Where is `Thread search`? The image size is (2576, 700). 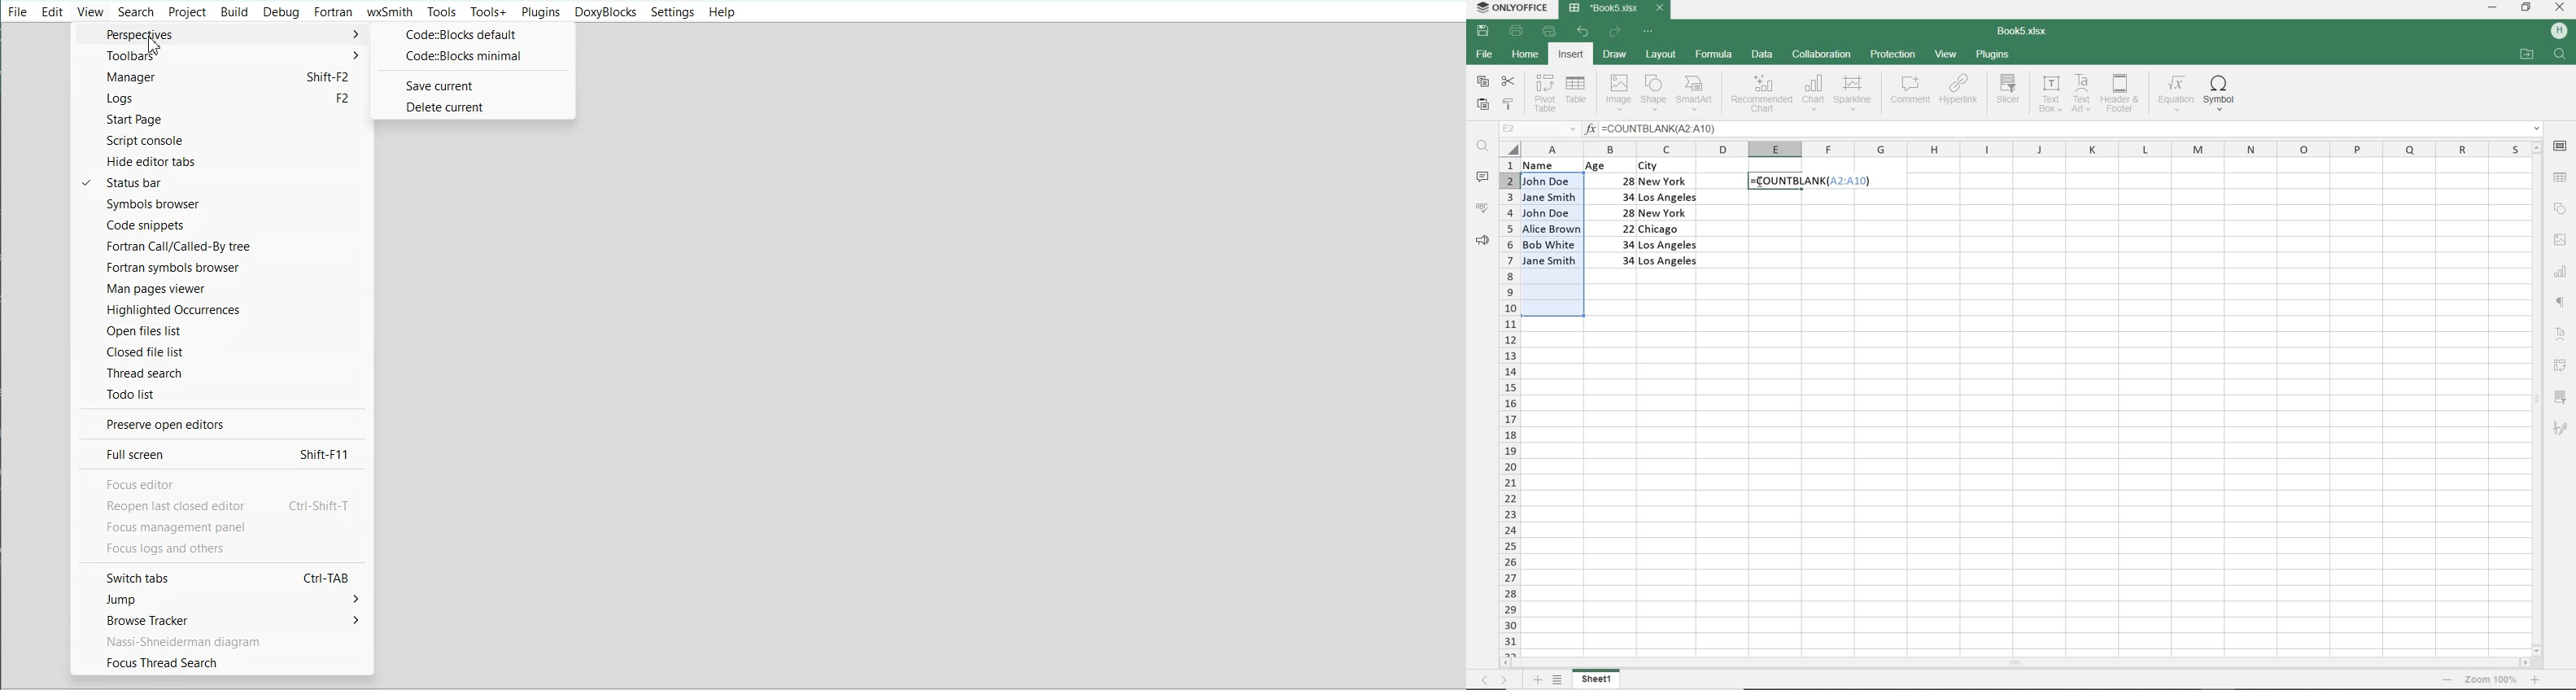 Thread search is located at coordinates (222, 373).